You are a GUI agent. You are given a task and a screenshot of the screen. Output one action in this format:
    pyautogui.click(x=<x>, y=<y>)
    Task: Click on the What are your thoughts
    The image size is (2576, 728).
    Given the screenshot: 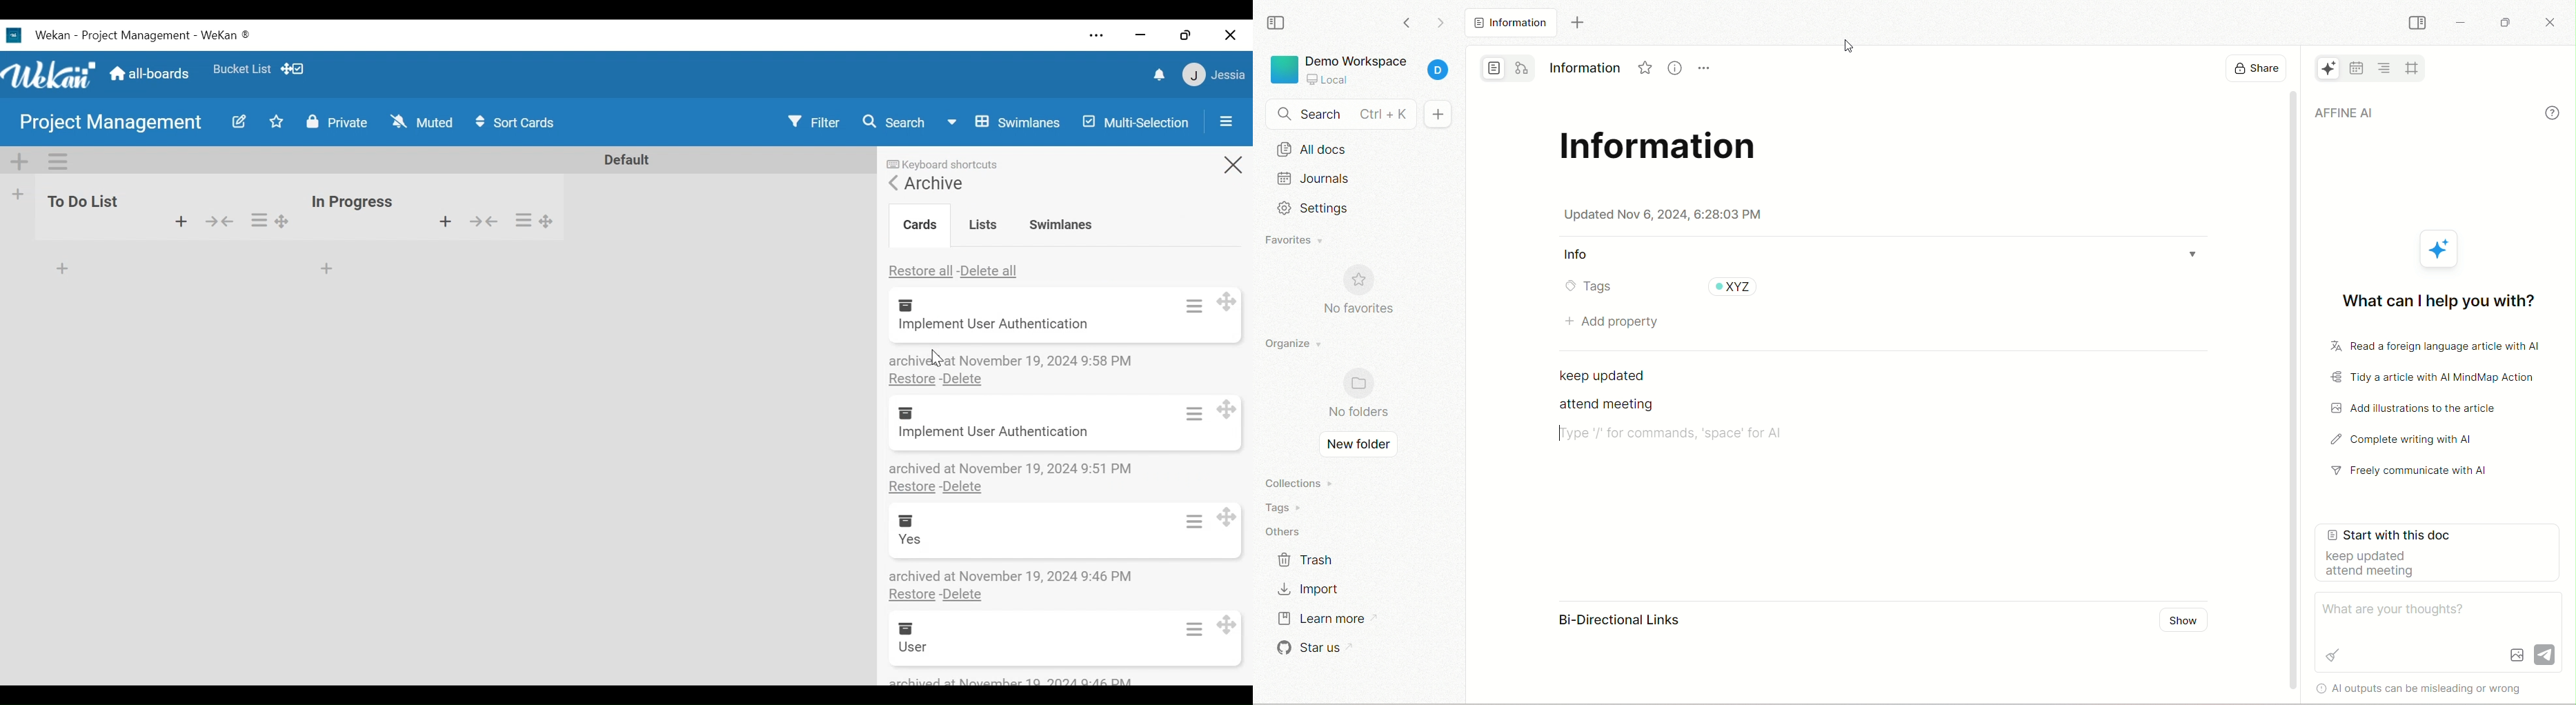 What is the action you would take?
    pyautogui.click(x=2399, y=609)
    